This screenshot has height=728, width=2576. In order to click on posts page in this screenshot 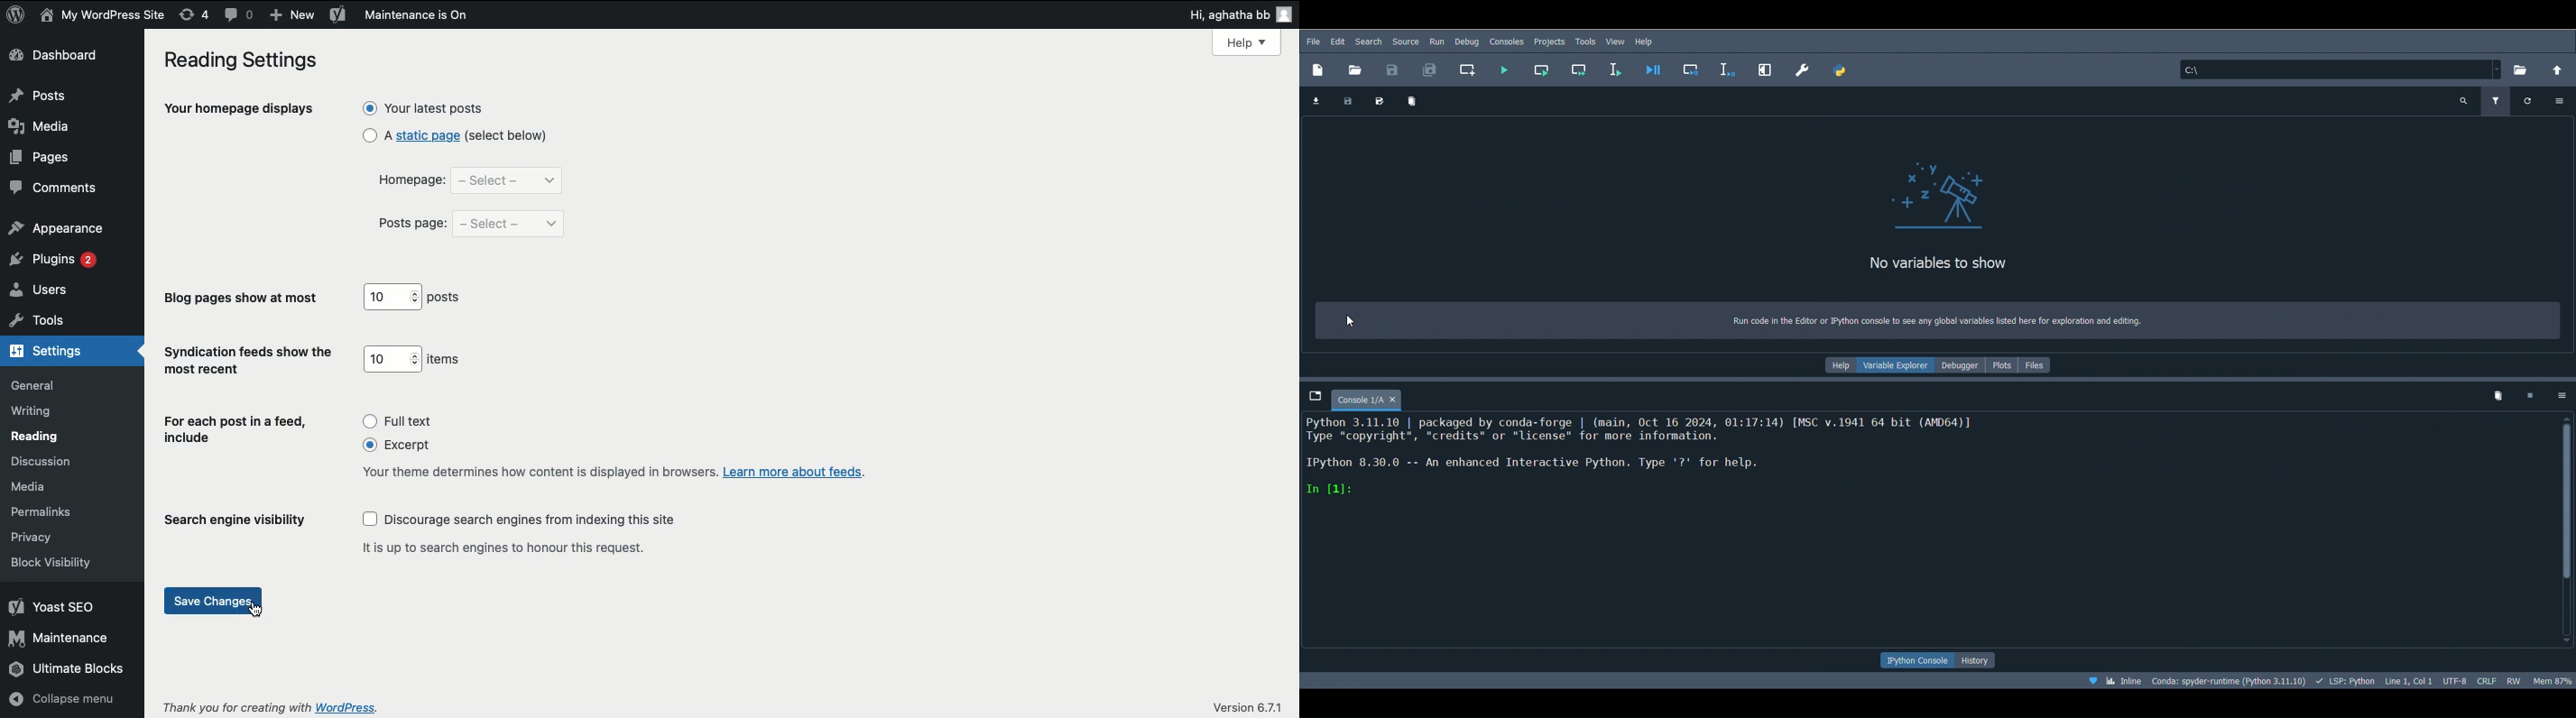, I will do `click(413, 226)`.